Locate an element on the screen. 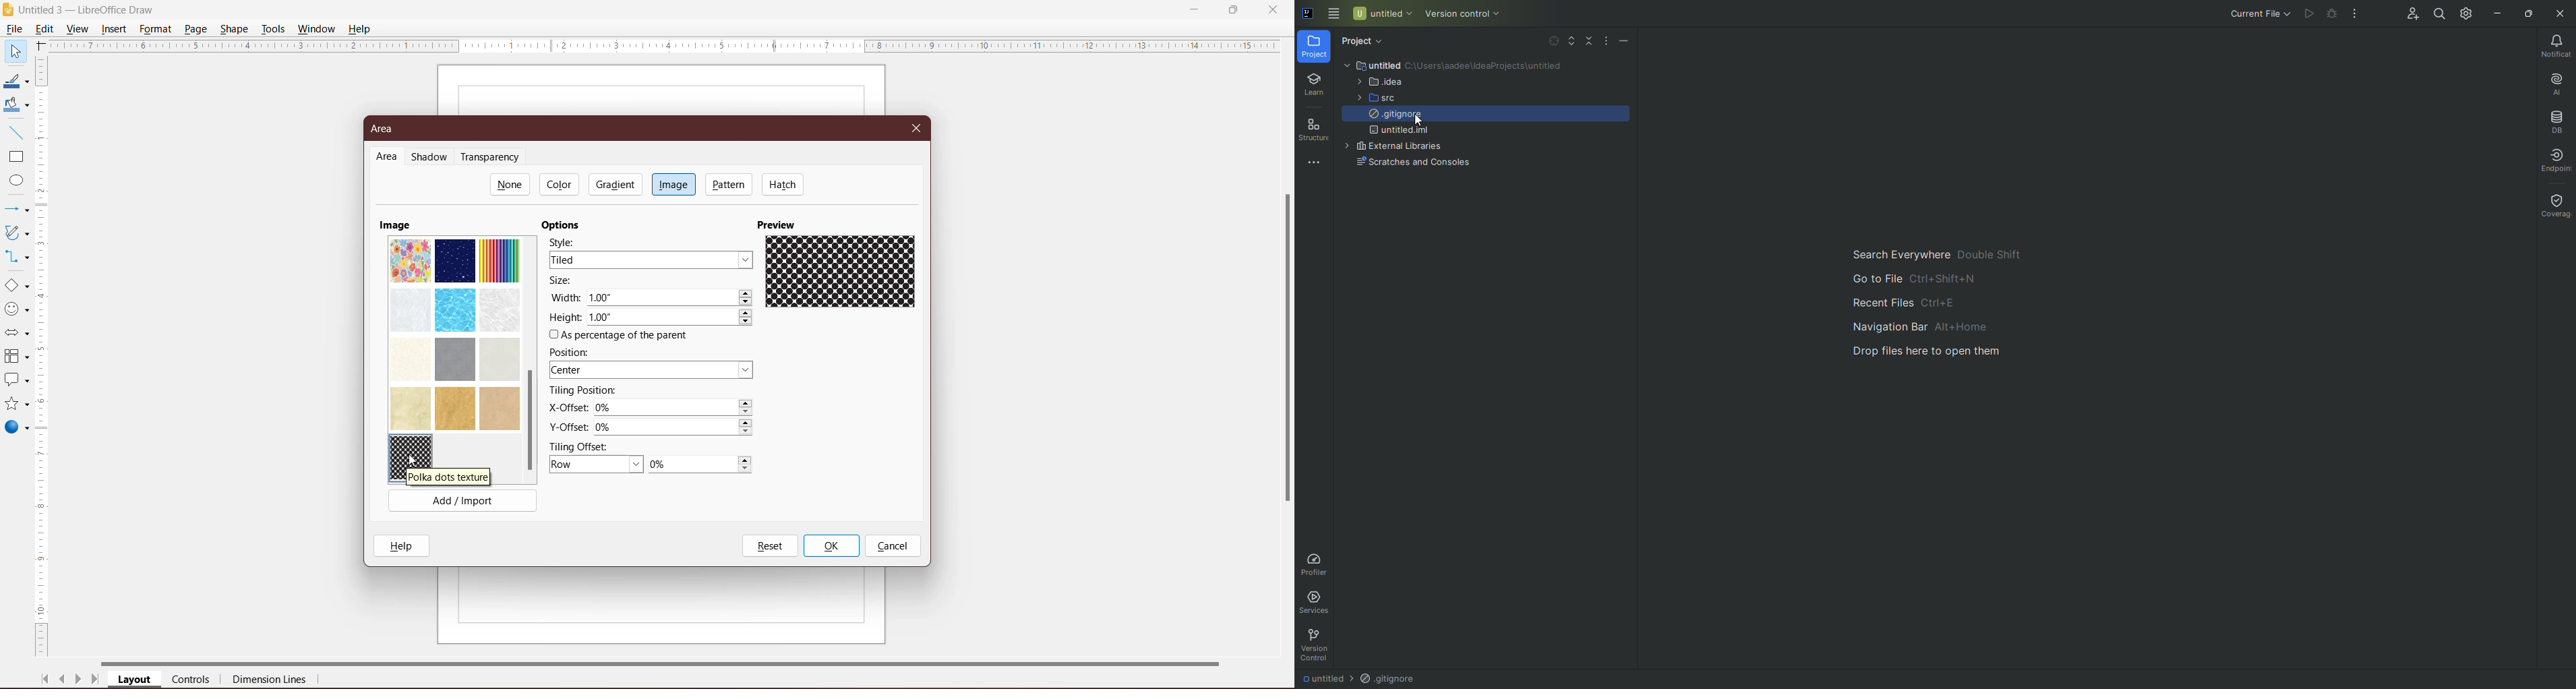 The image size is (2576, 700). Reset is located at coordinates (769, 546).